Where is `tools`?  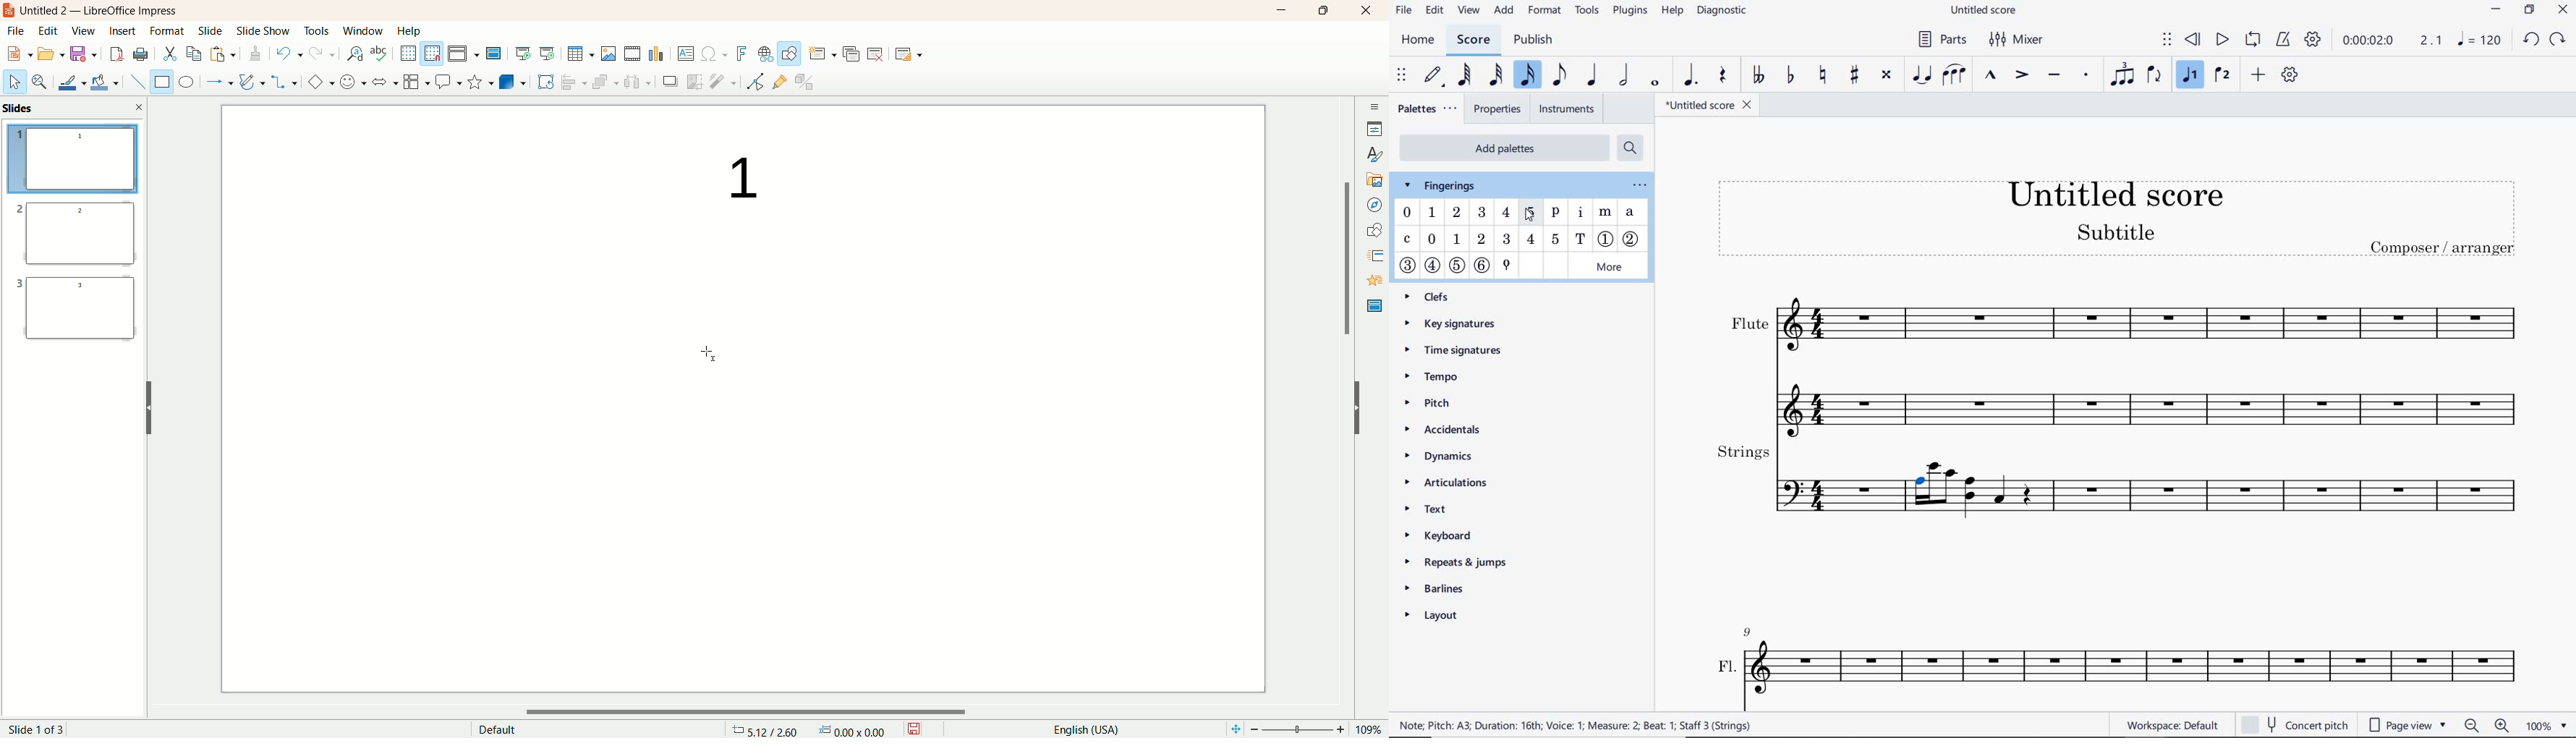 tools is located at coordinates (318, 34).